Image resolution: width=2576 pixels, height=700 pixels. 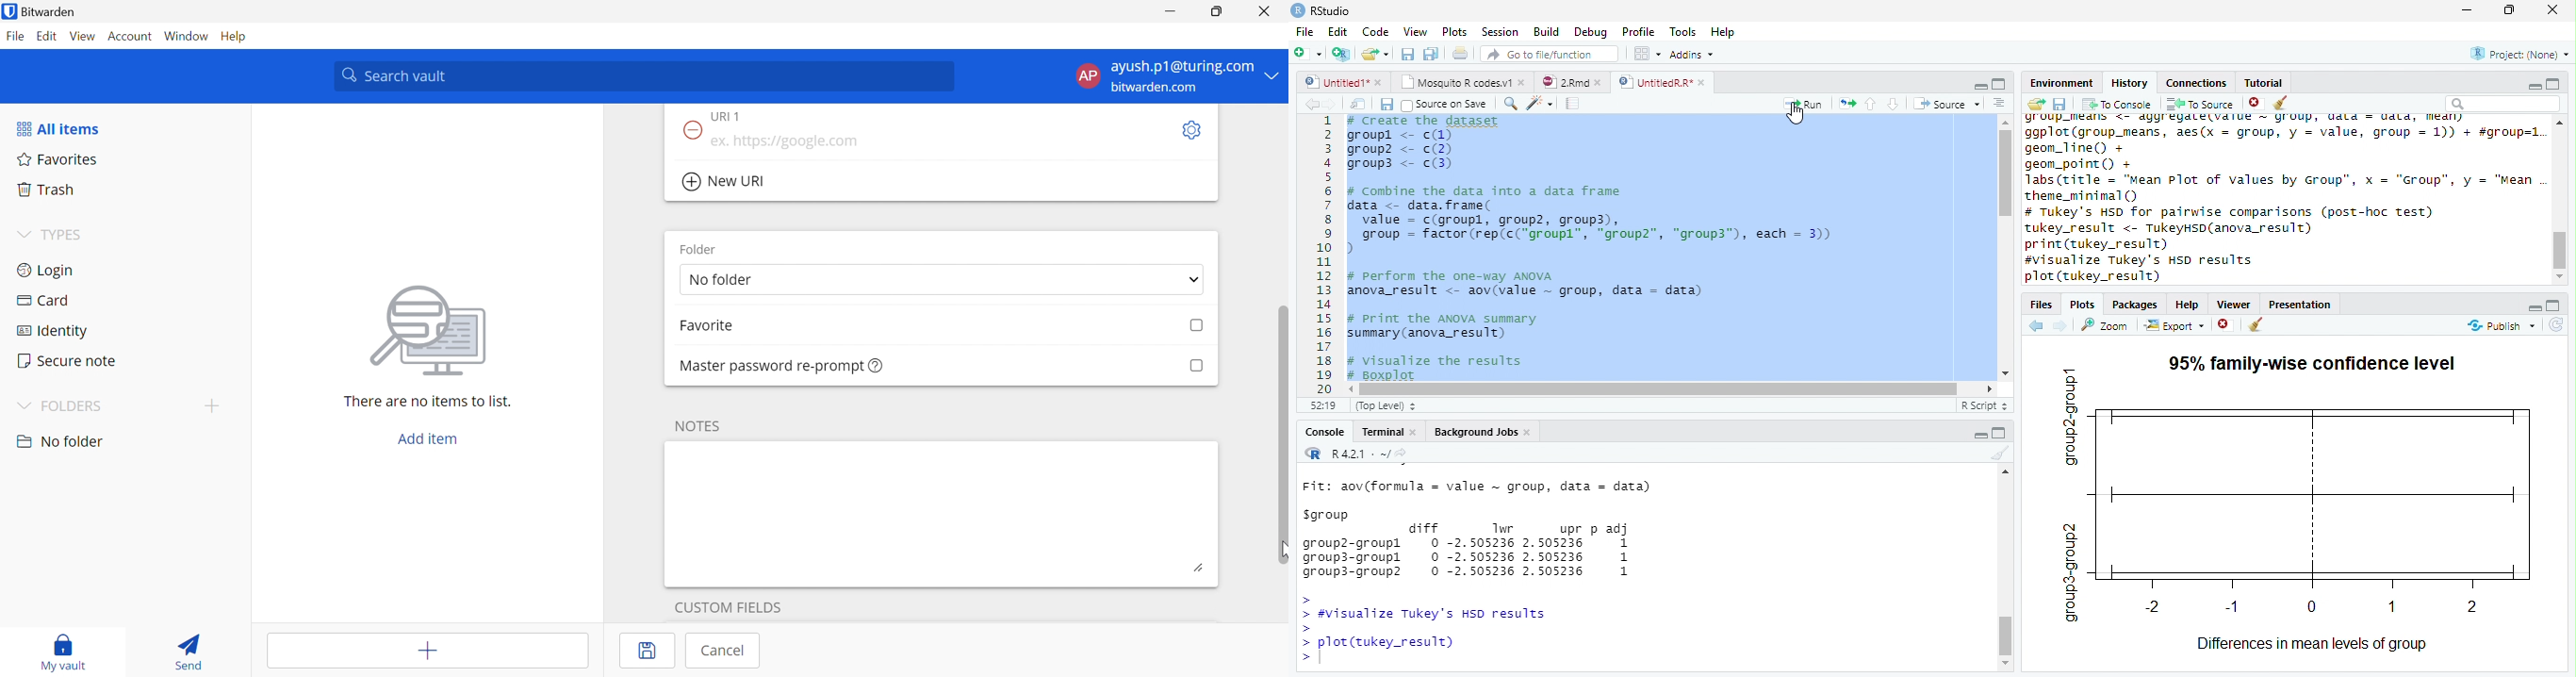 What do you see at coordinates (1320, 8) in the screenshot?
I see `Rstudio` at bounding box center [1320, 8].